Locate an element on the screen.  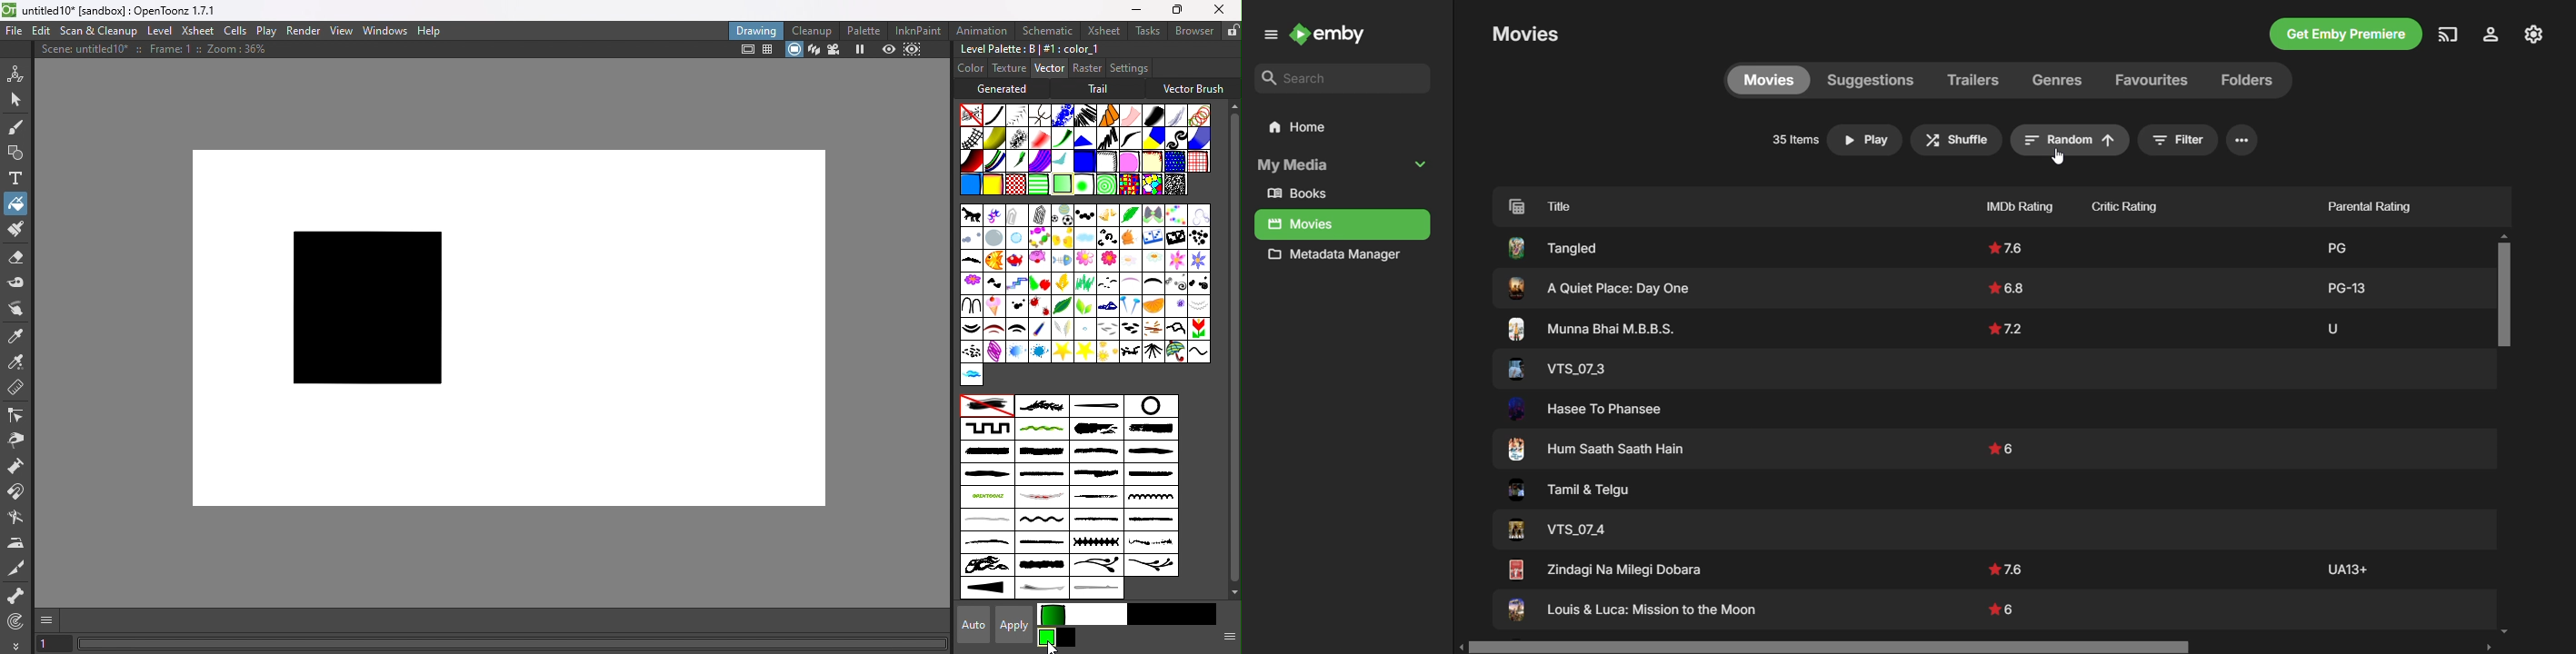
icecream is located at coordinates (995, 305).